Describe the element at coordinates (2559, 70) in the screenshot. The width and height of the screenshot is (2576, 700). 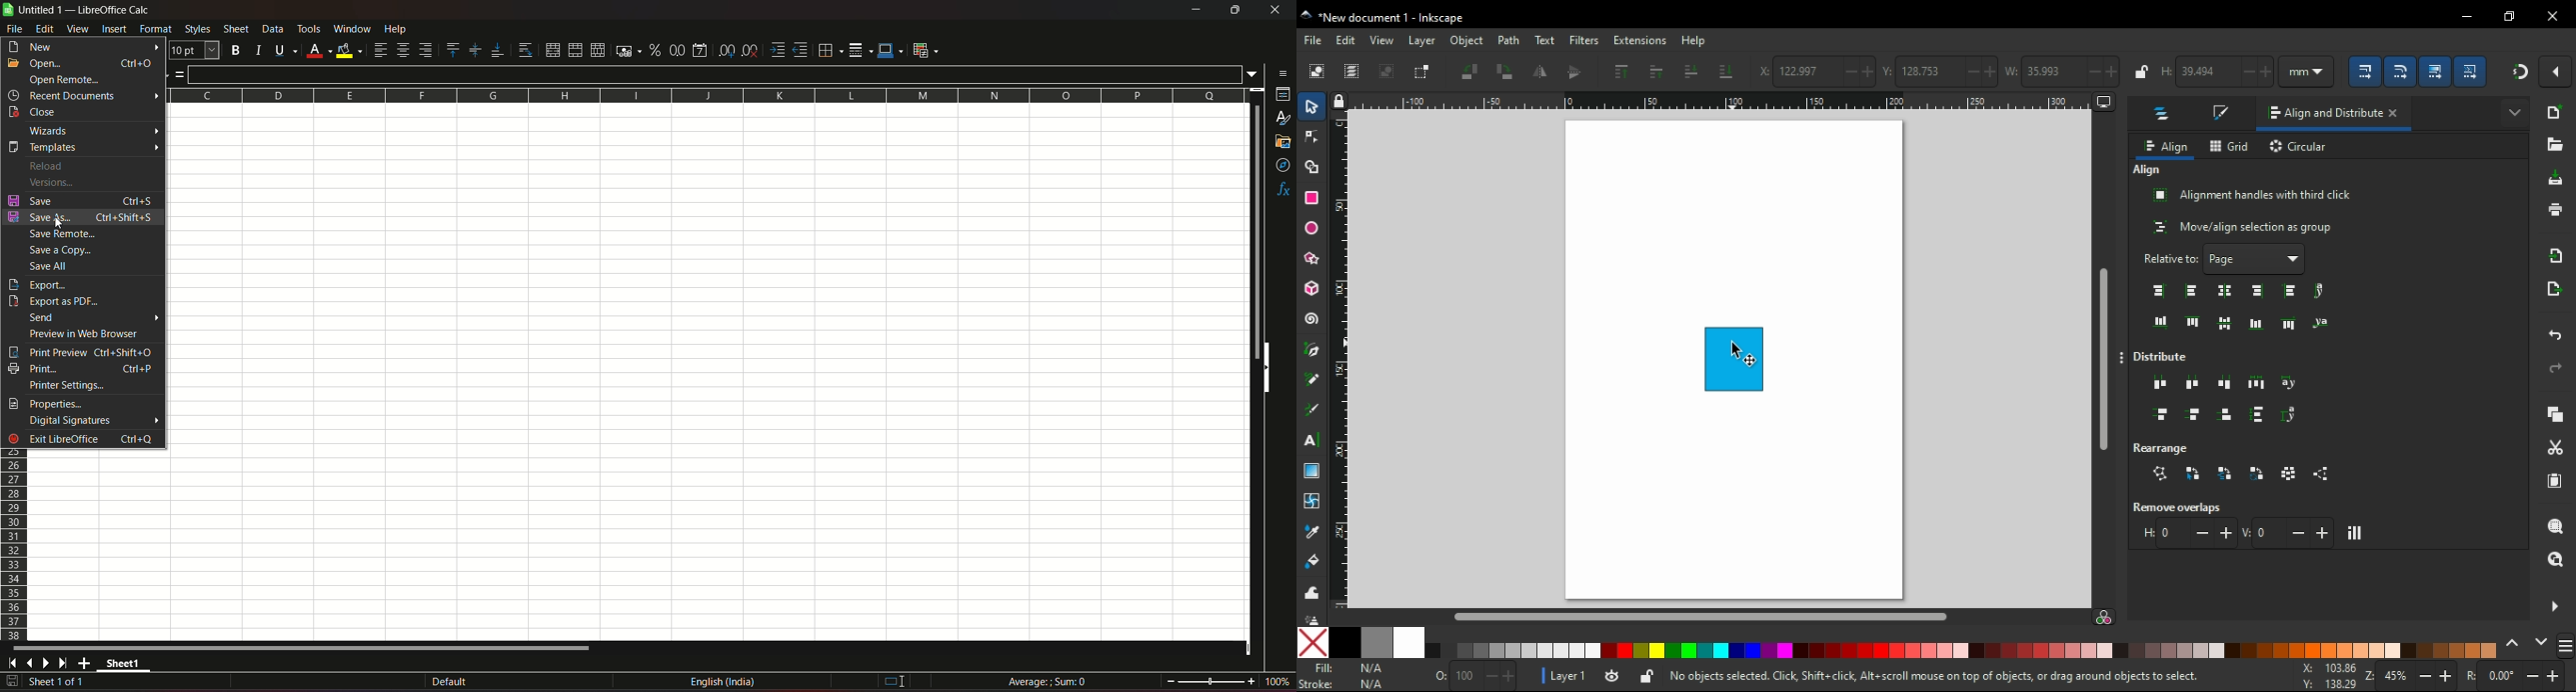
I see `snap options` at that location.